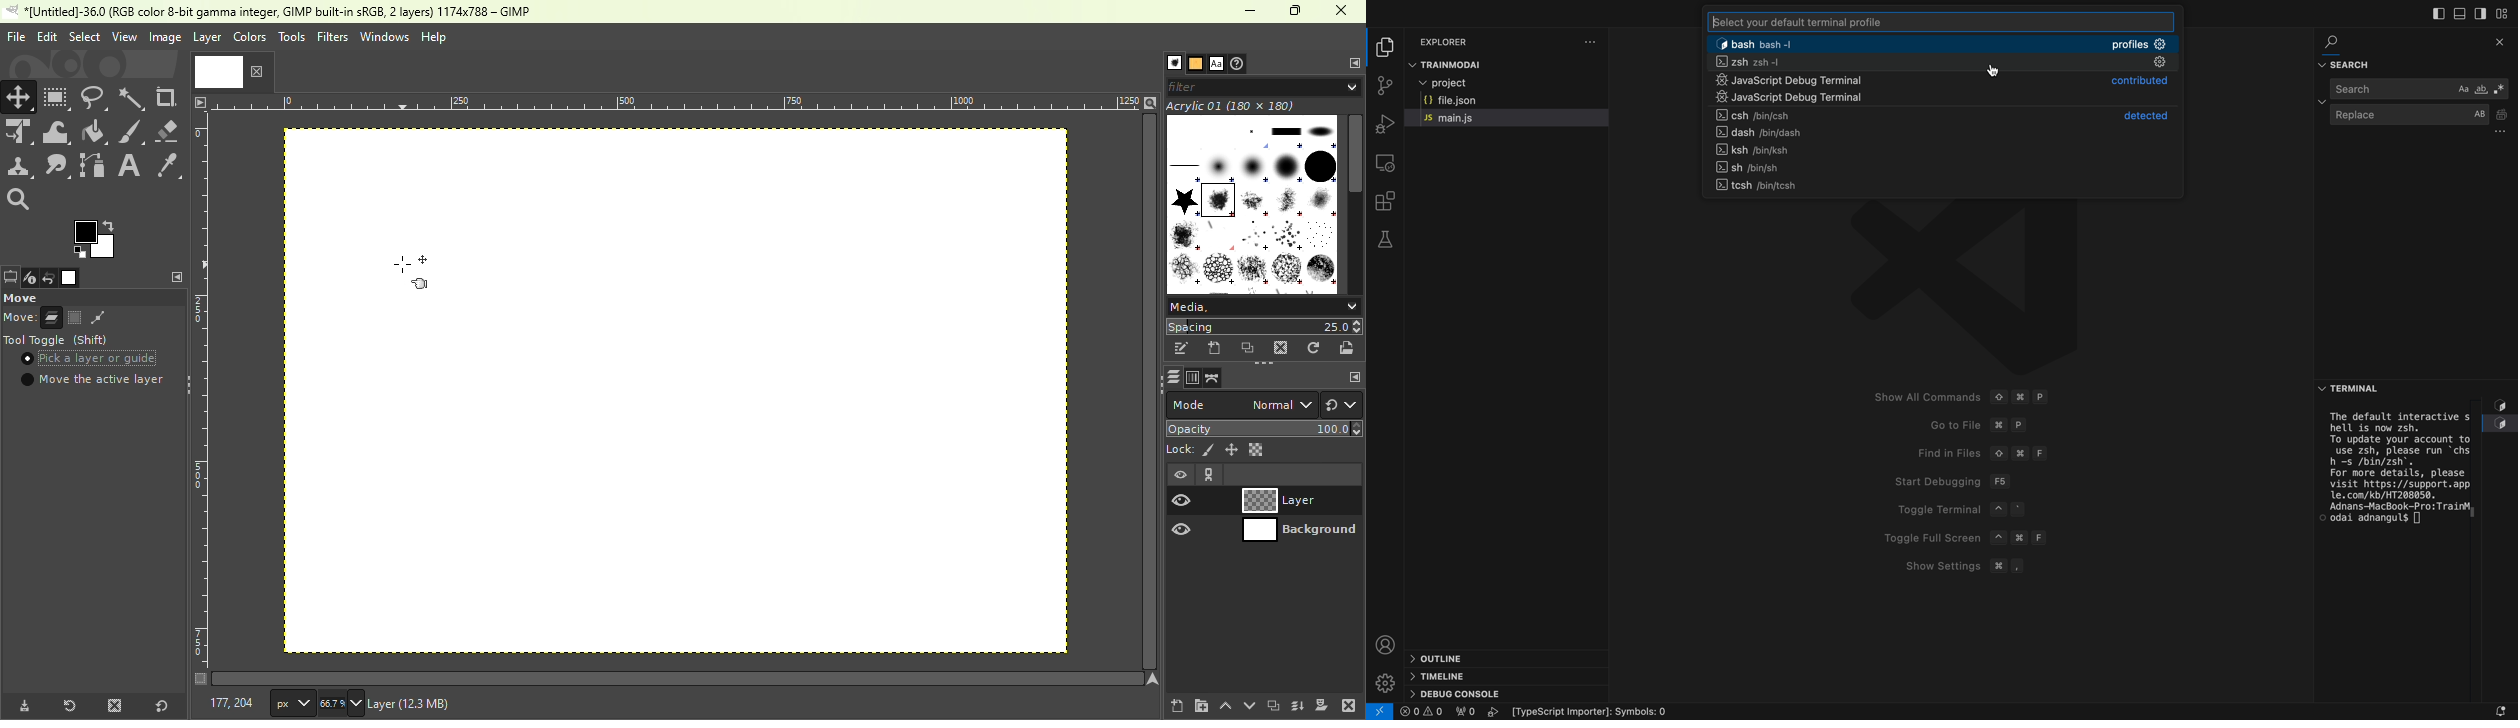 This screenshot has width=2520, height=728. What do you see at coordinates (384, 37) in the screenshot?
I see `Windows` at bounding box center [384, 37].